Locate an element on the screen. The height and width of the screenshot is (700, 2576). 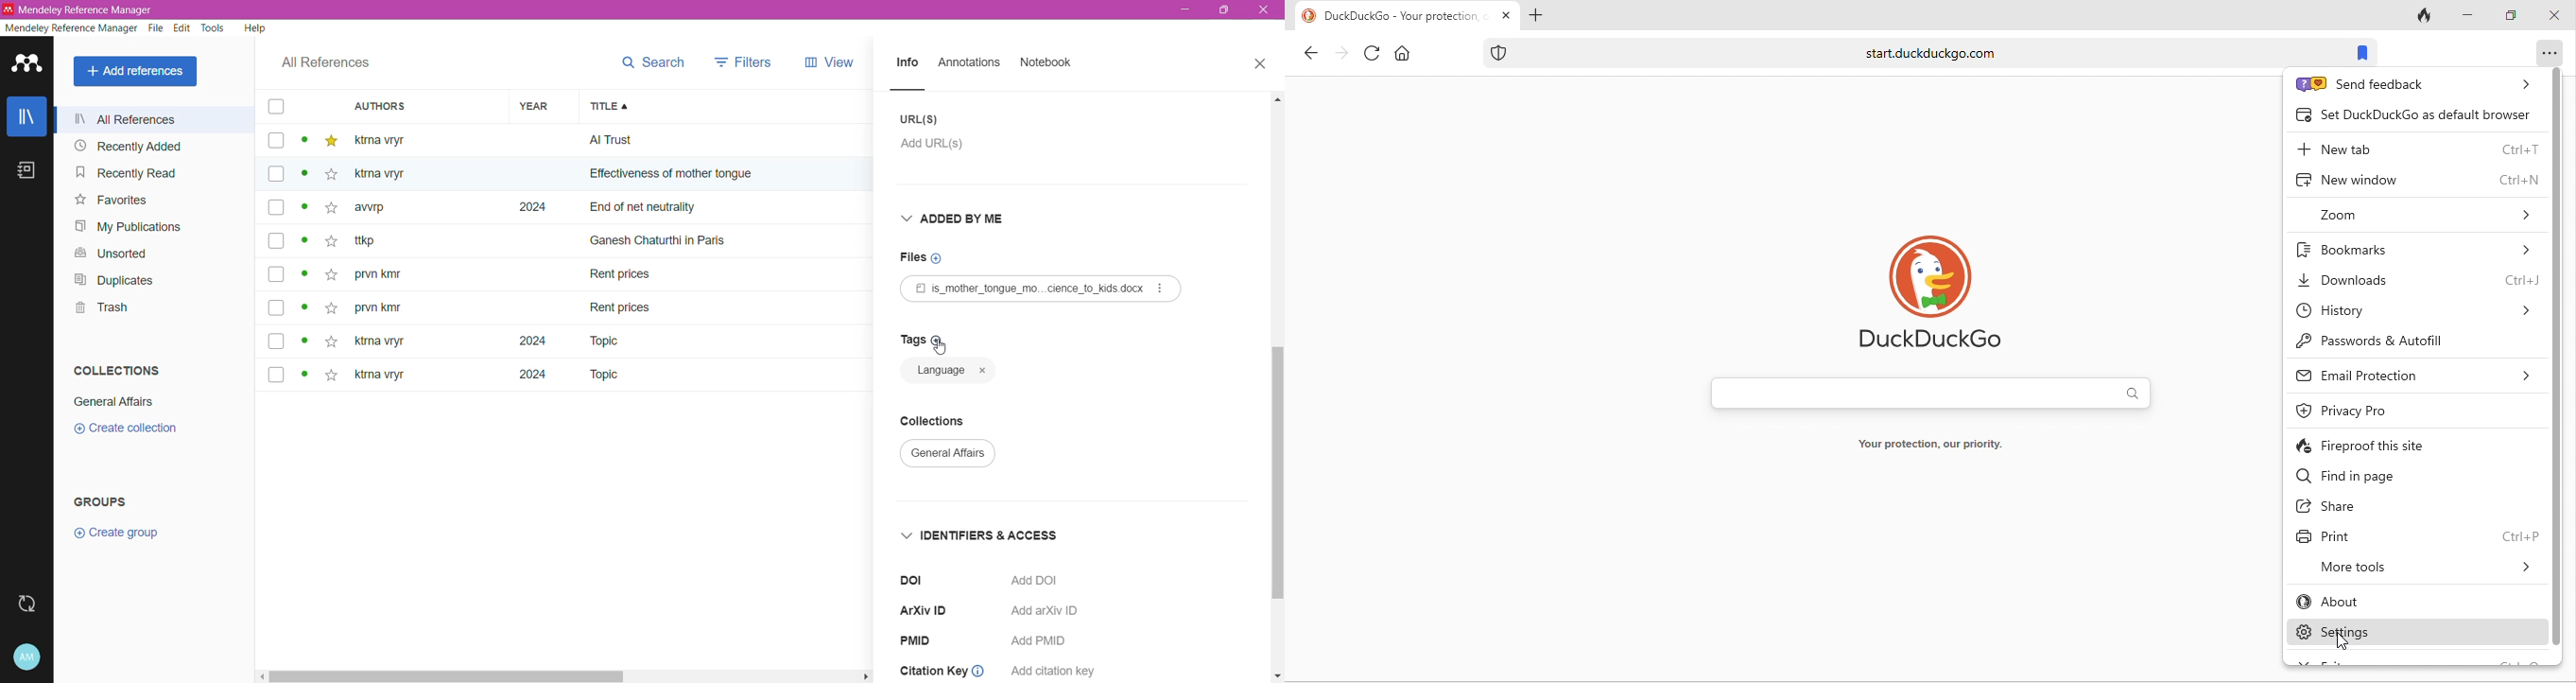
duck duck go logo is located at coordinates (1939, 293).